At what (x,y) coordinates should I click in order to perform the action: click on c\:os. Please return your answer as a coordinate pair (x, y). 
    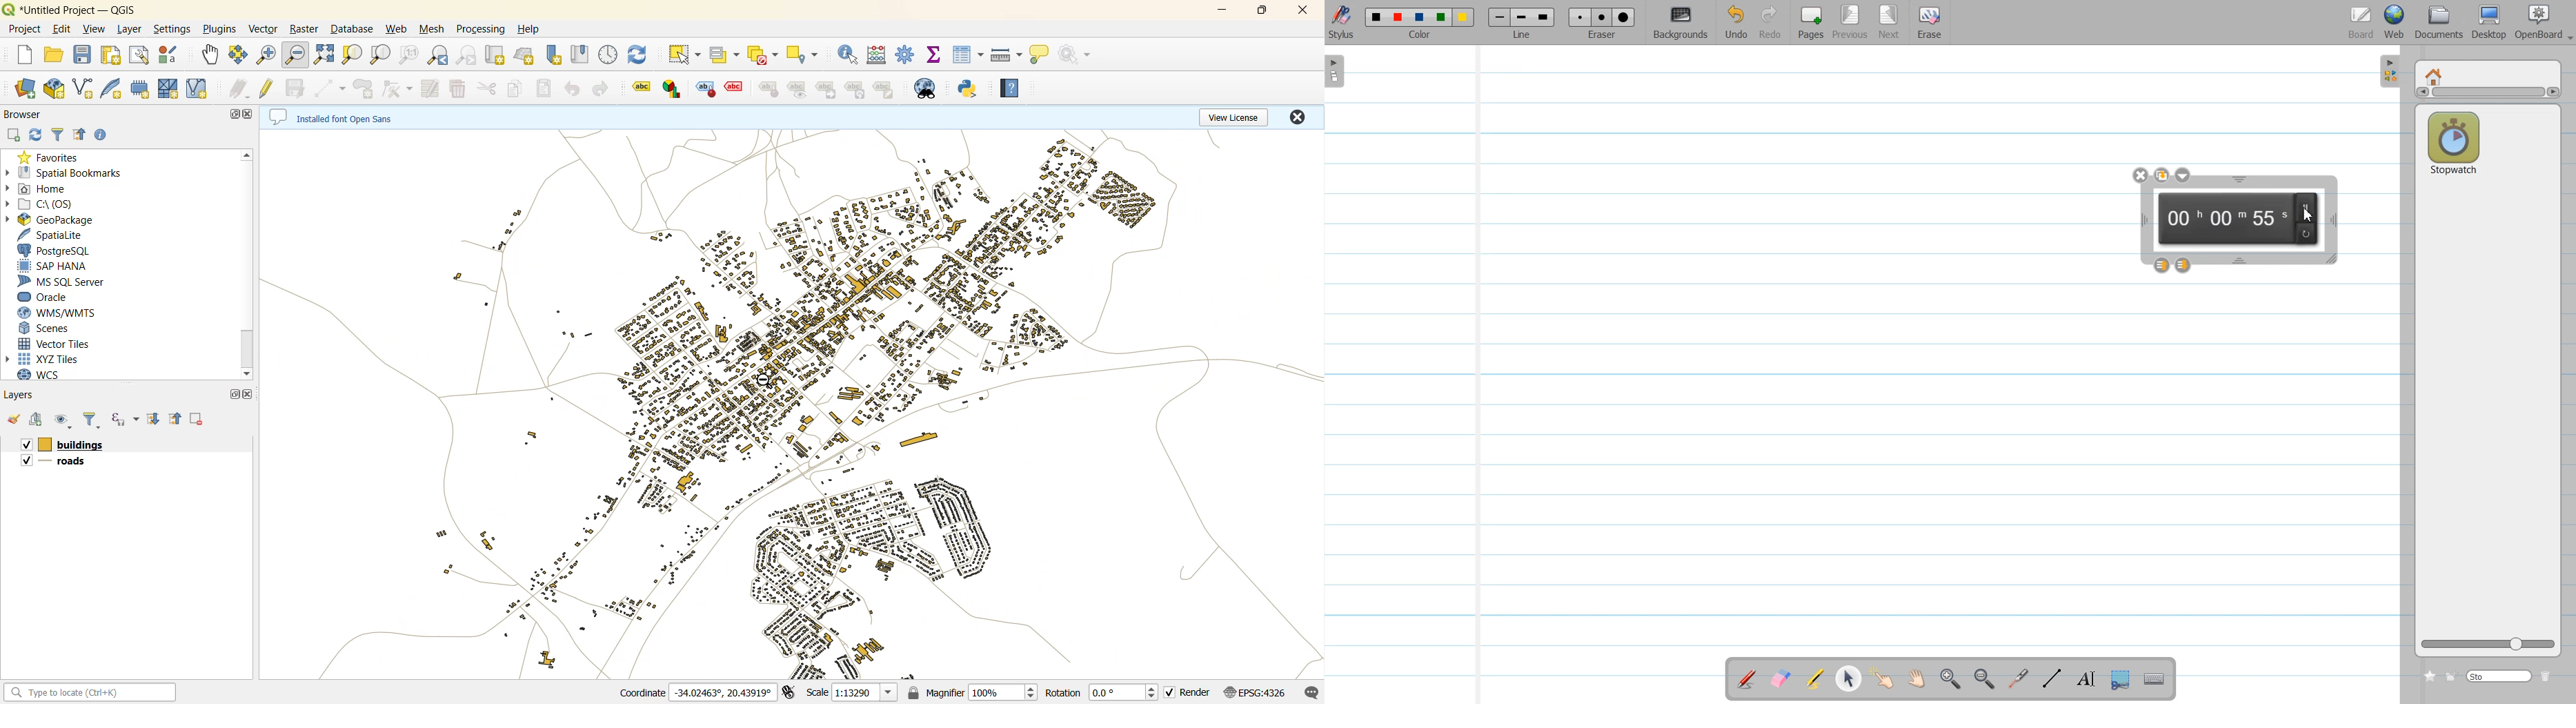
    Looking at the image, I should click on (46, 205).